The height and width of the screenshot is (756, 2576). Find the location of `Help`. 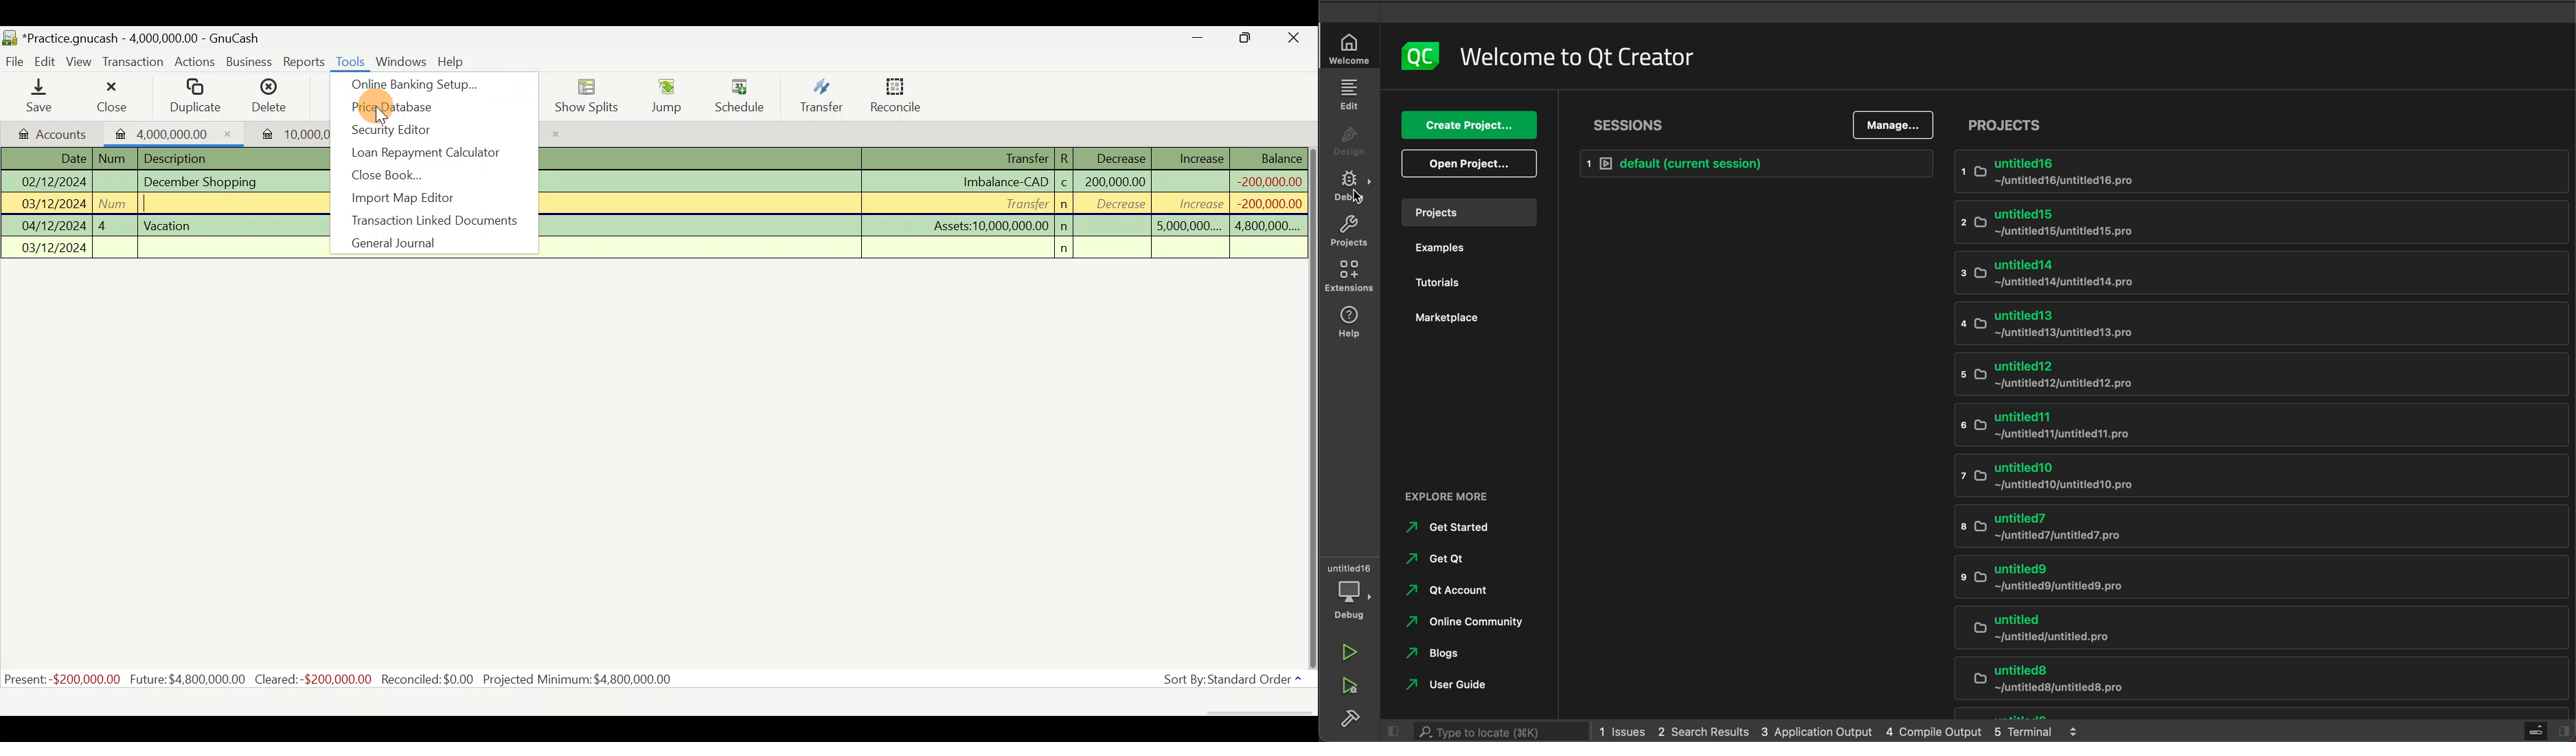

Help is located at coordinates (456, 63).